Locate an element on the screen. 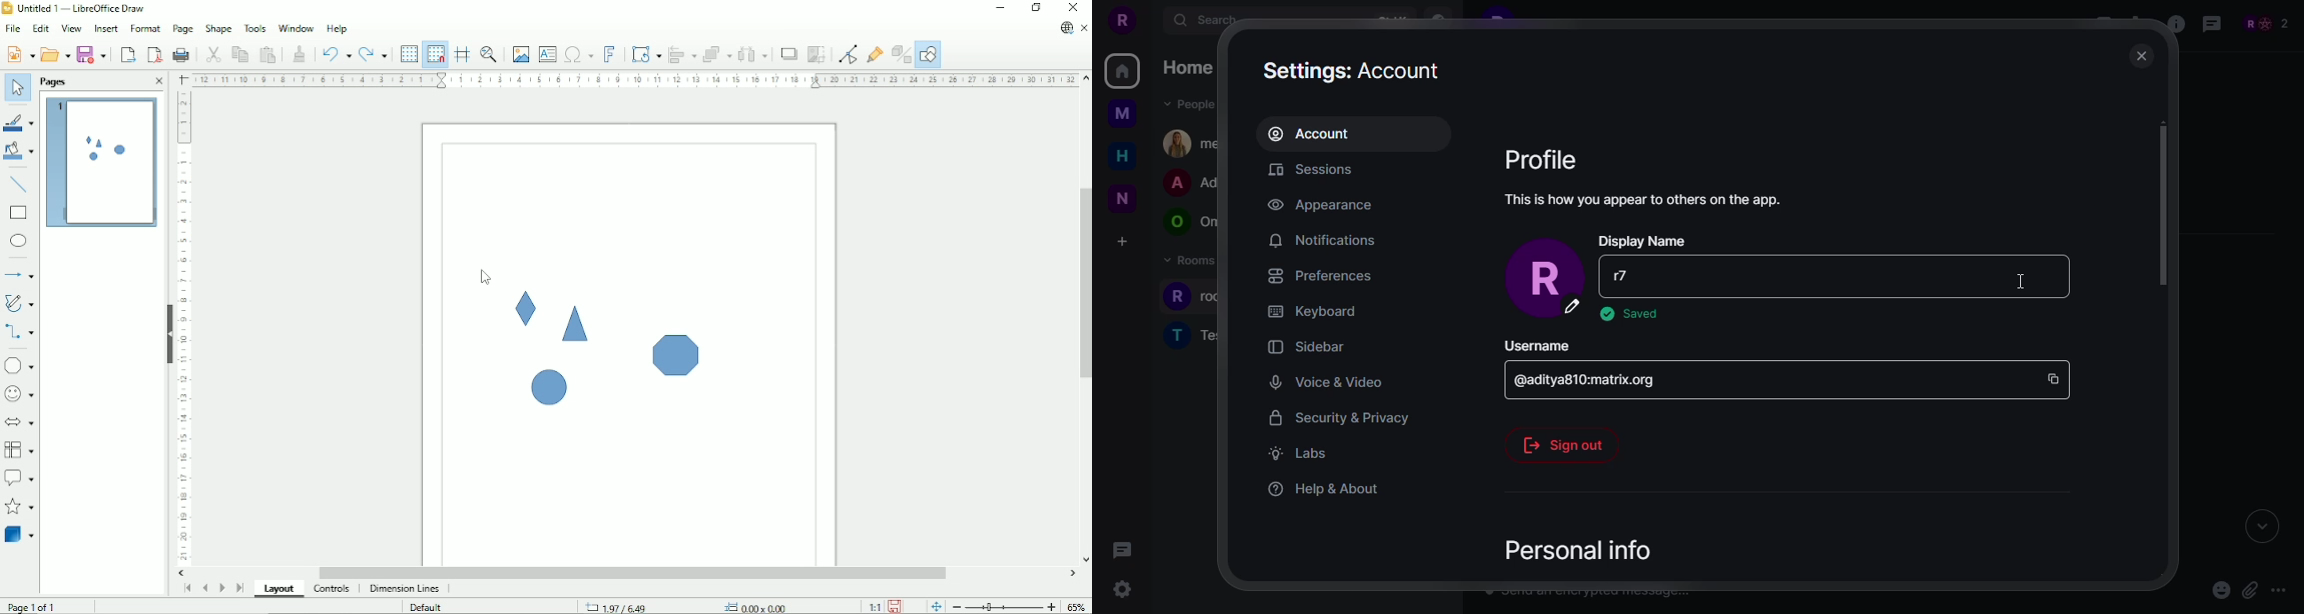  emoji is located at coordinates (2220, 589).